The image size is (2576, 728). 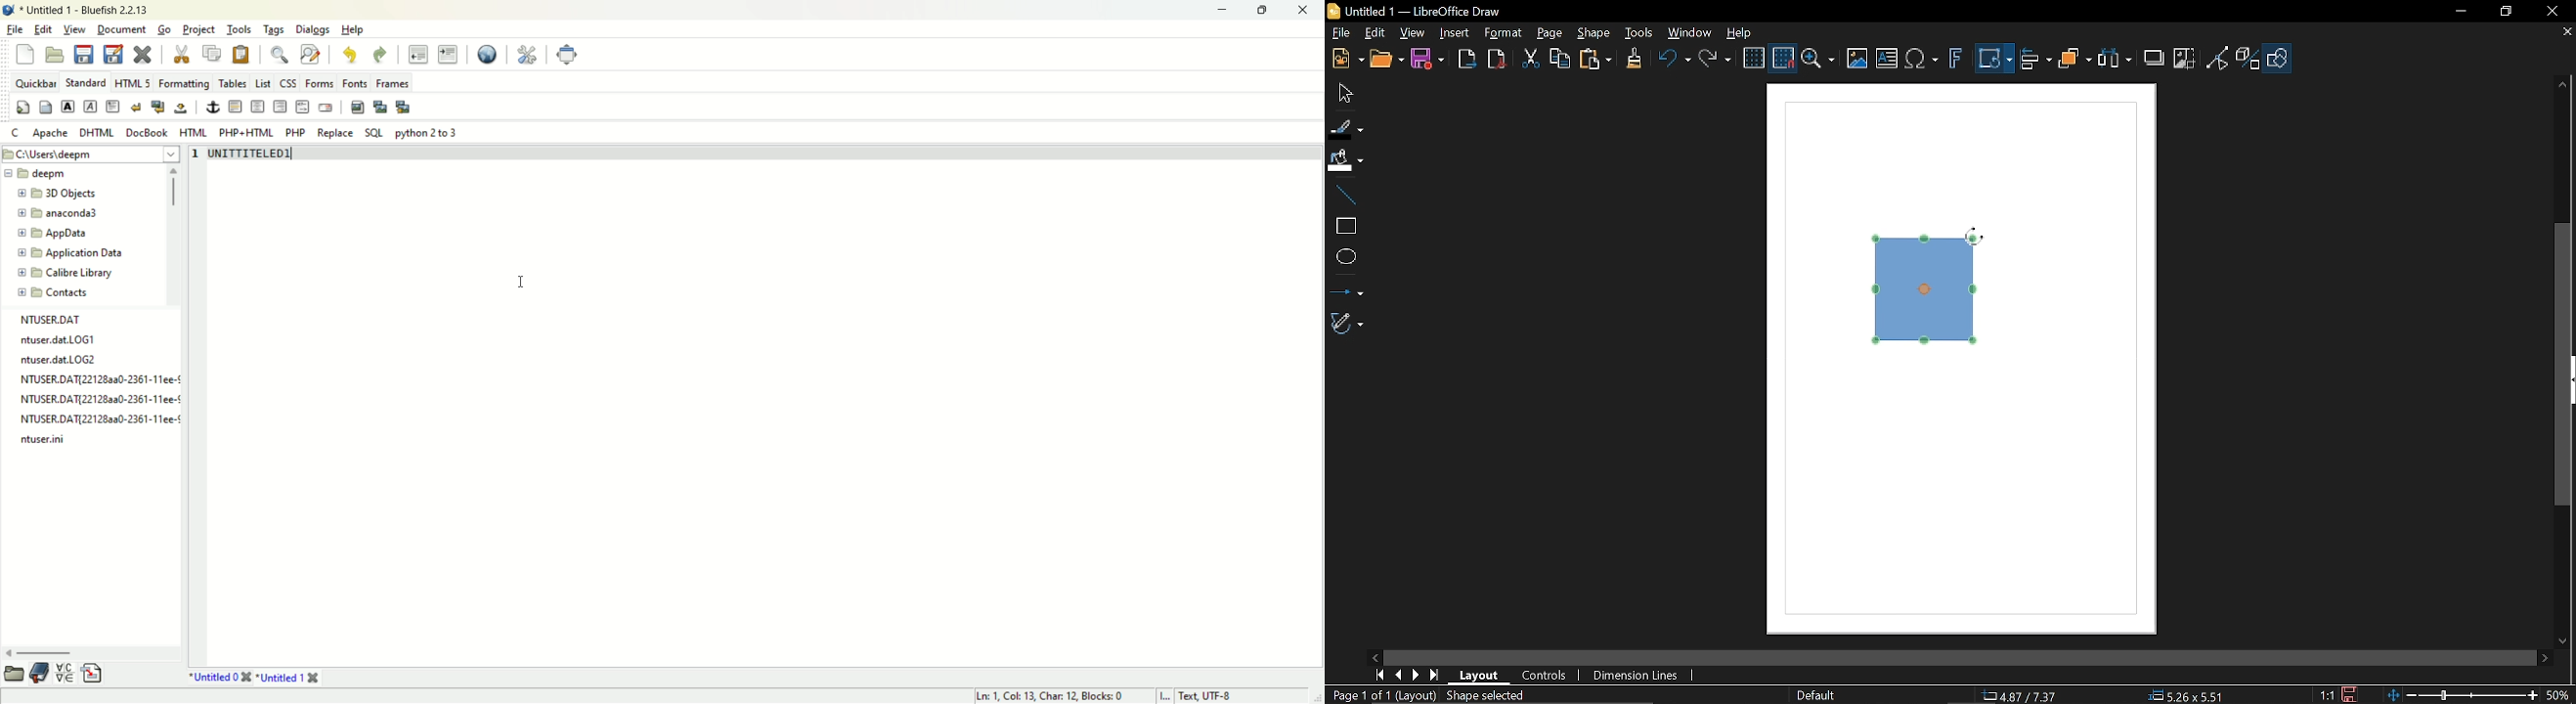 I want to click on Move, so click(x=1344, y=92).